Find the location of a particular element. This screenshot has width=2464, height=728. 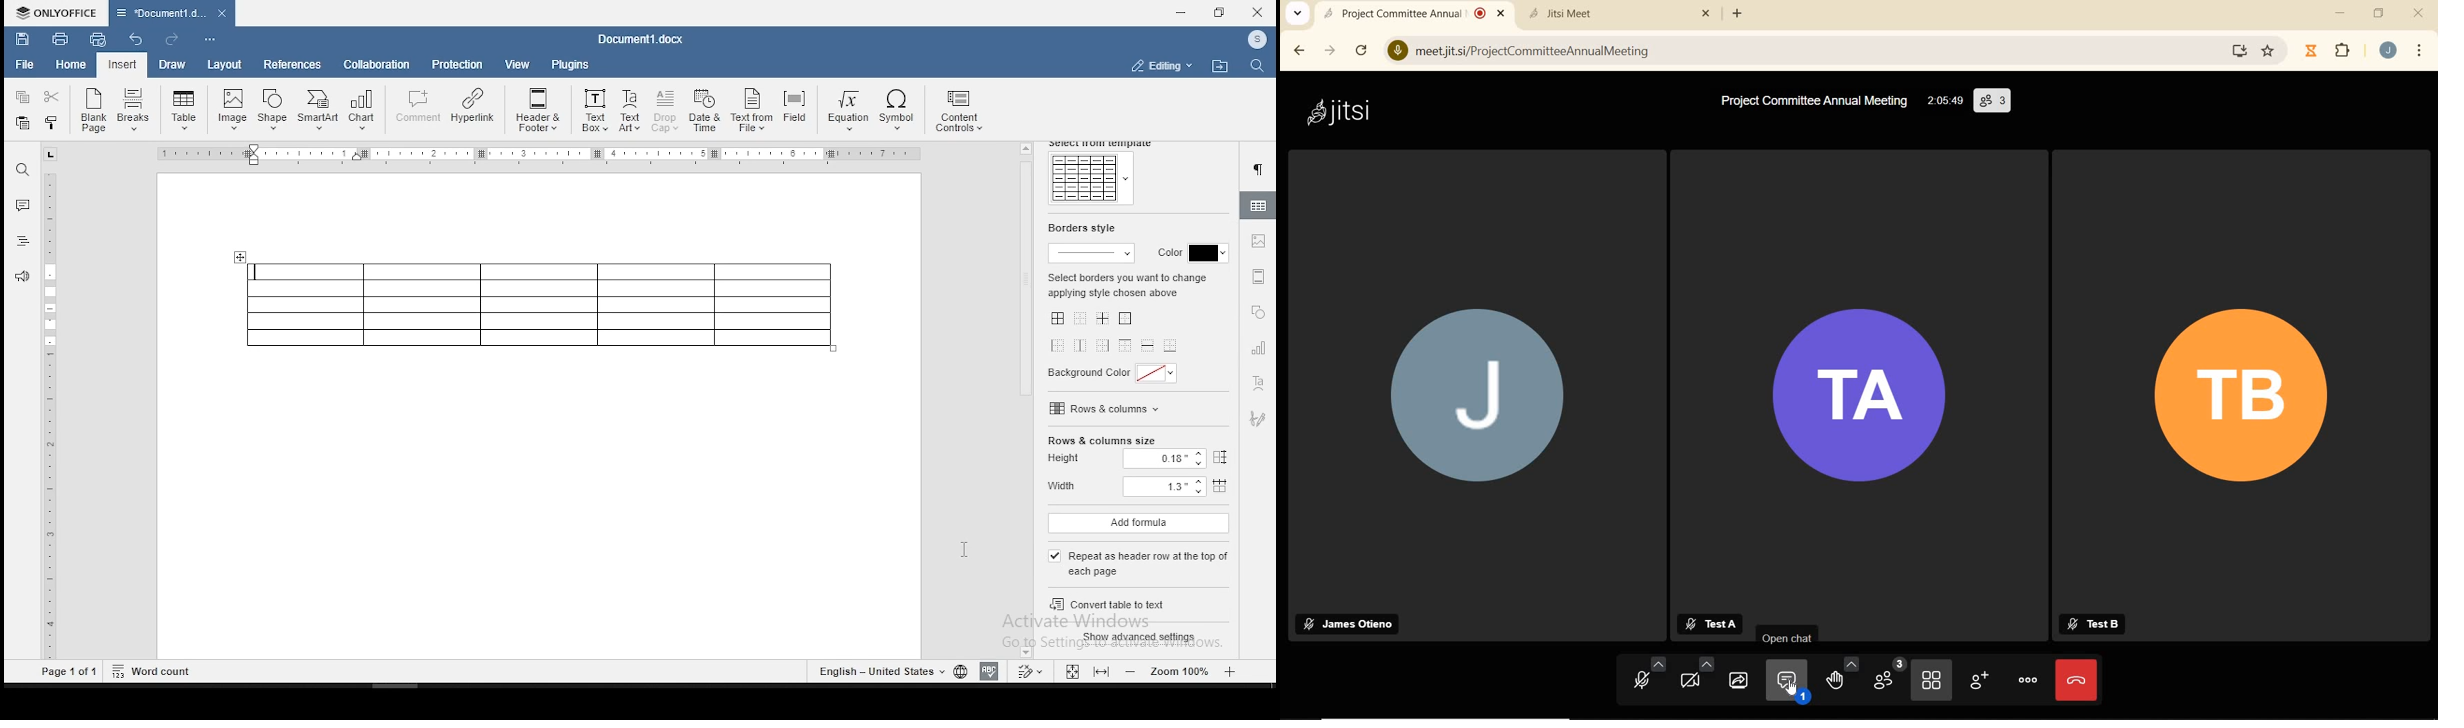

layout is located at coordinates (223, 65).